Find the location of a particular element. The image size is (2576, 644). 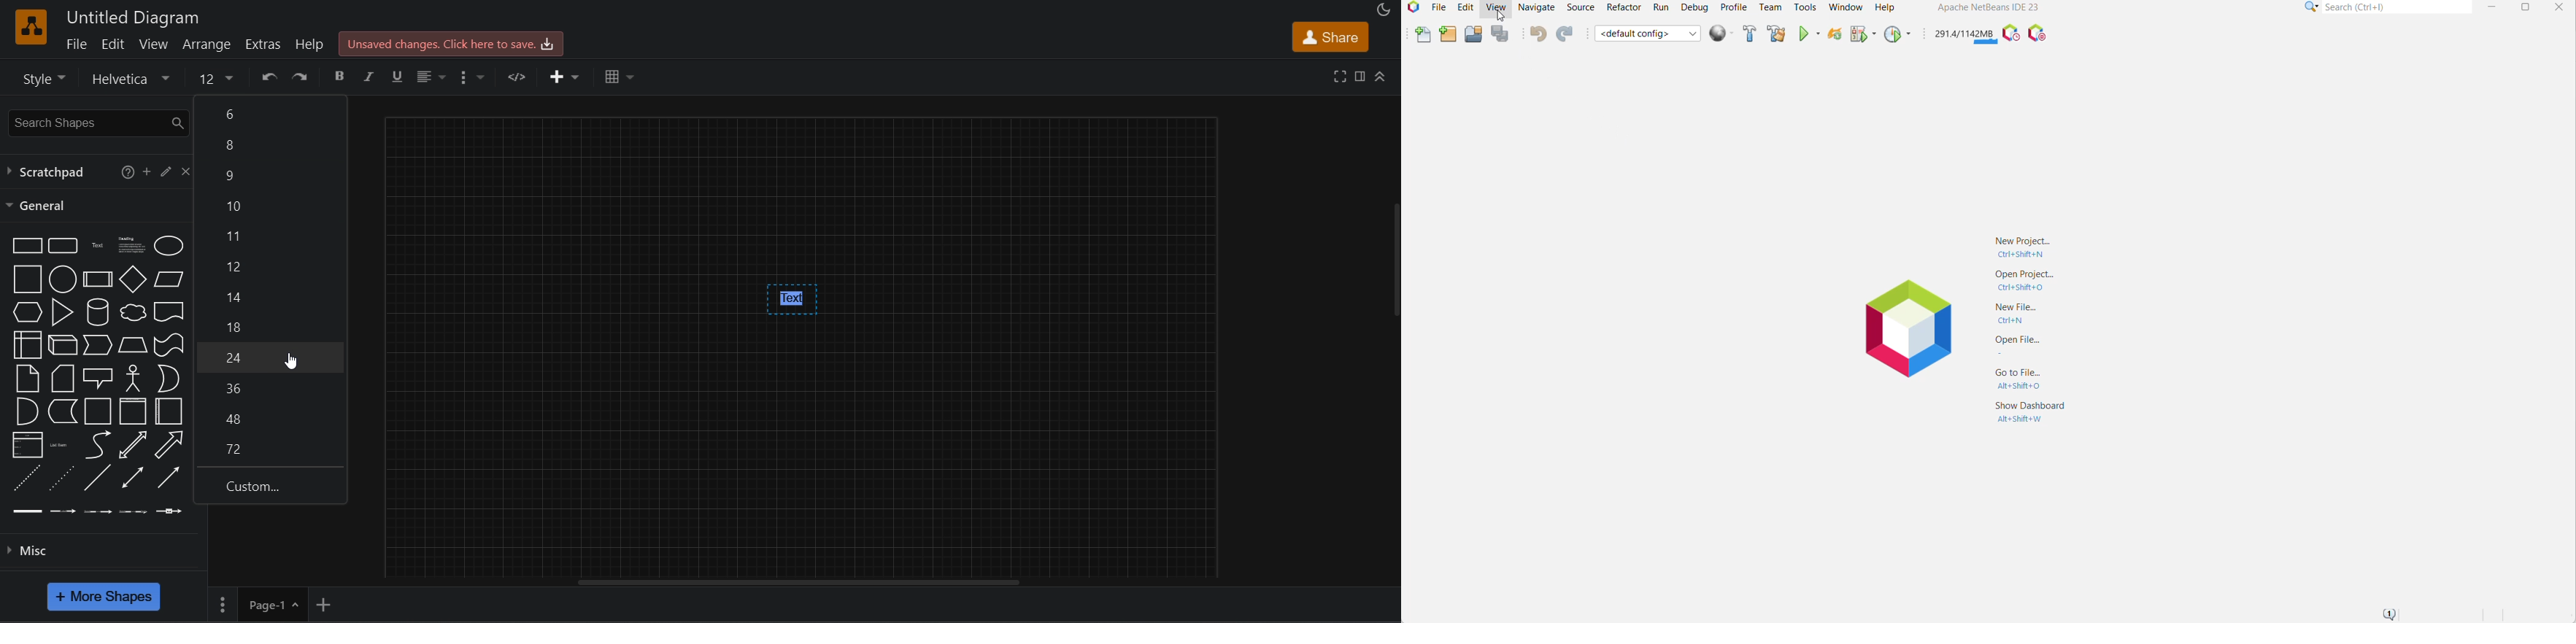

Diamond is located at coordinates (133, 279).